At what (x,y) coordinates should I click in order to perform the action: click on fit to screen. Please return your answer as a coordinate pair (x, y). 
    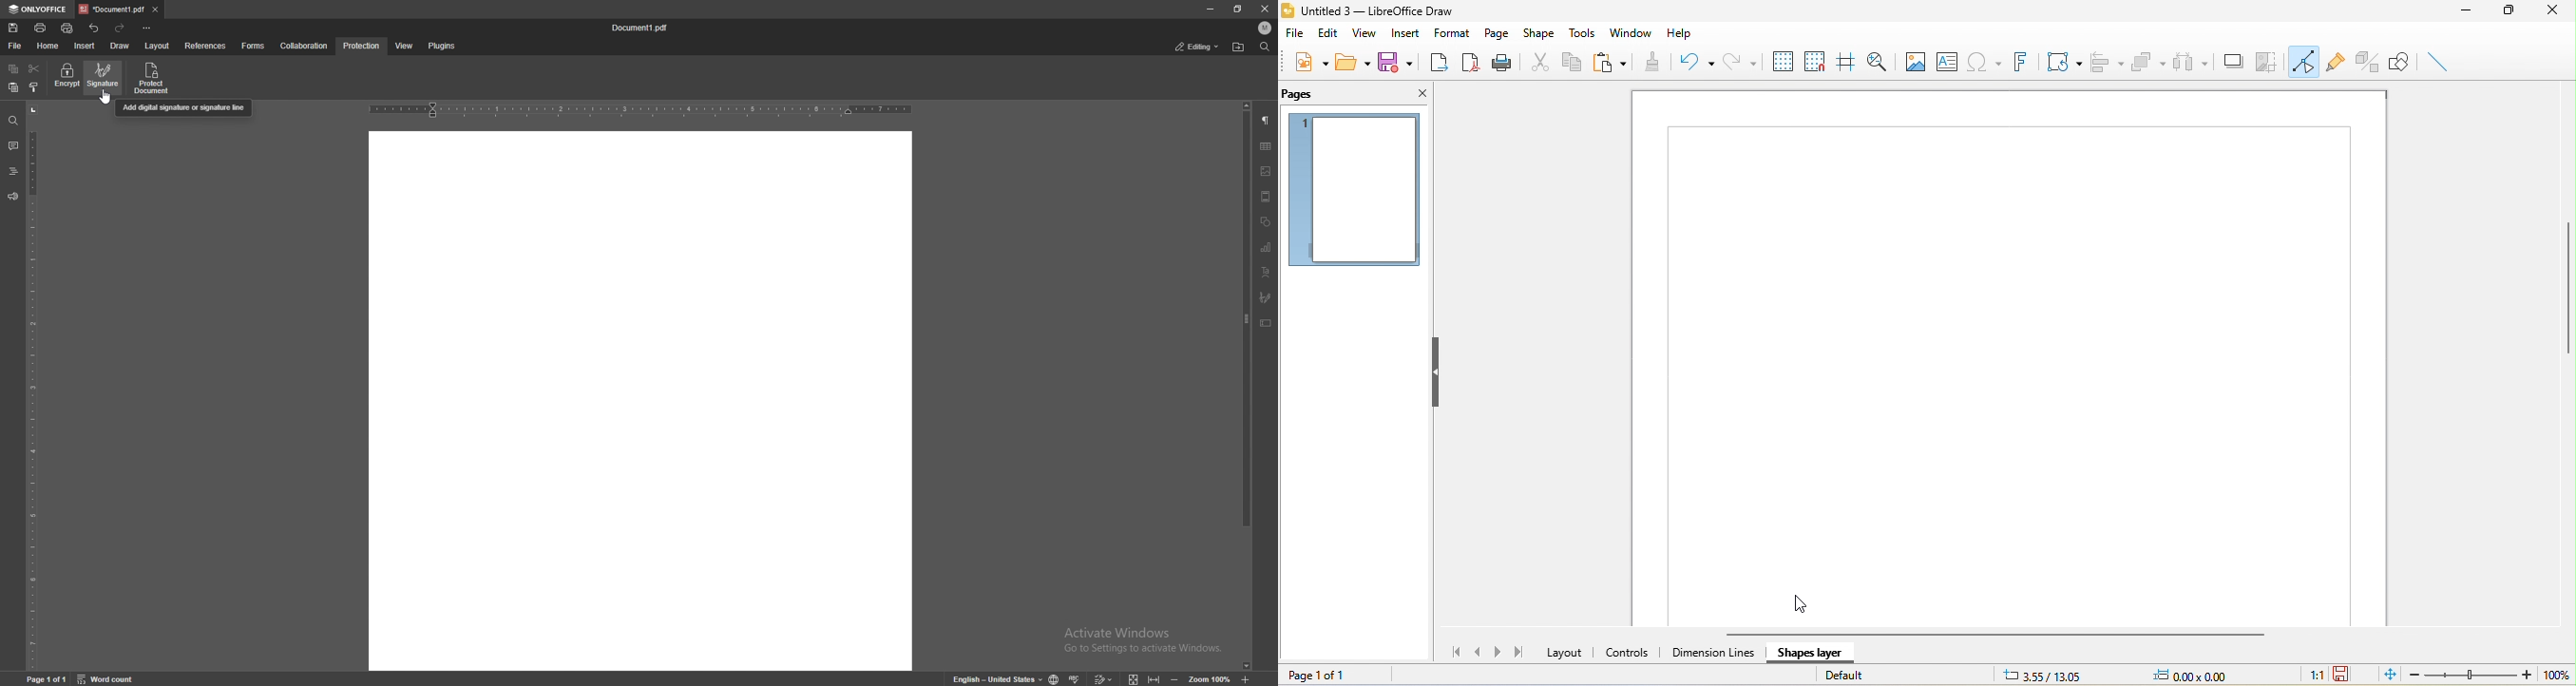
    Looking at the image, I should click on (1130, 677).